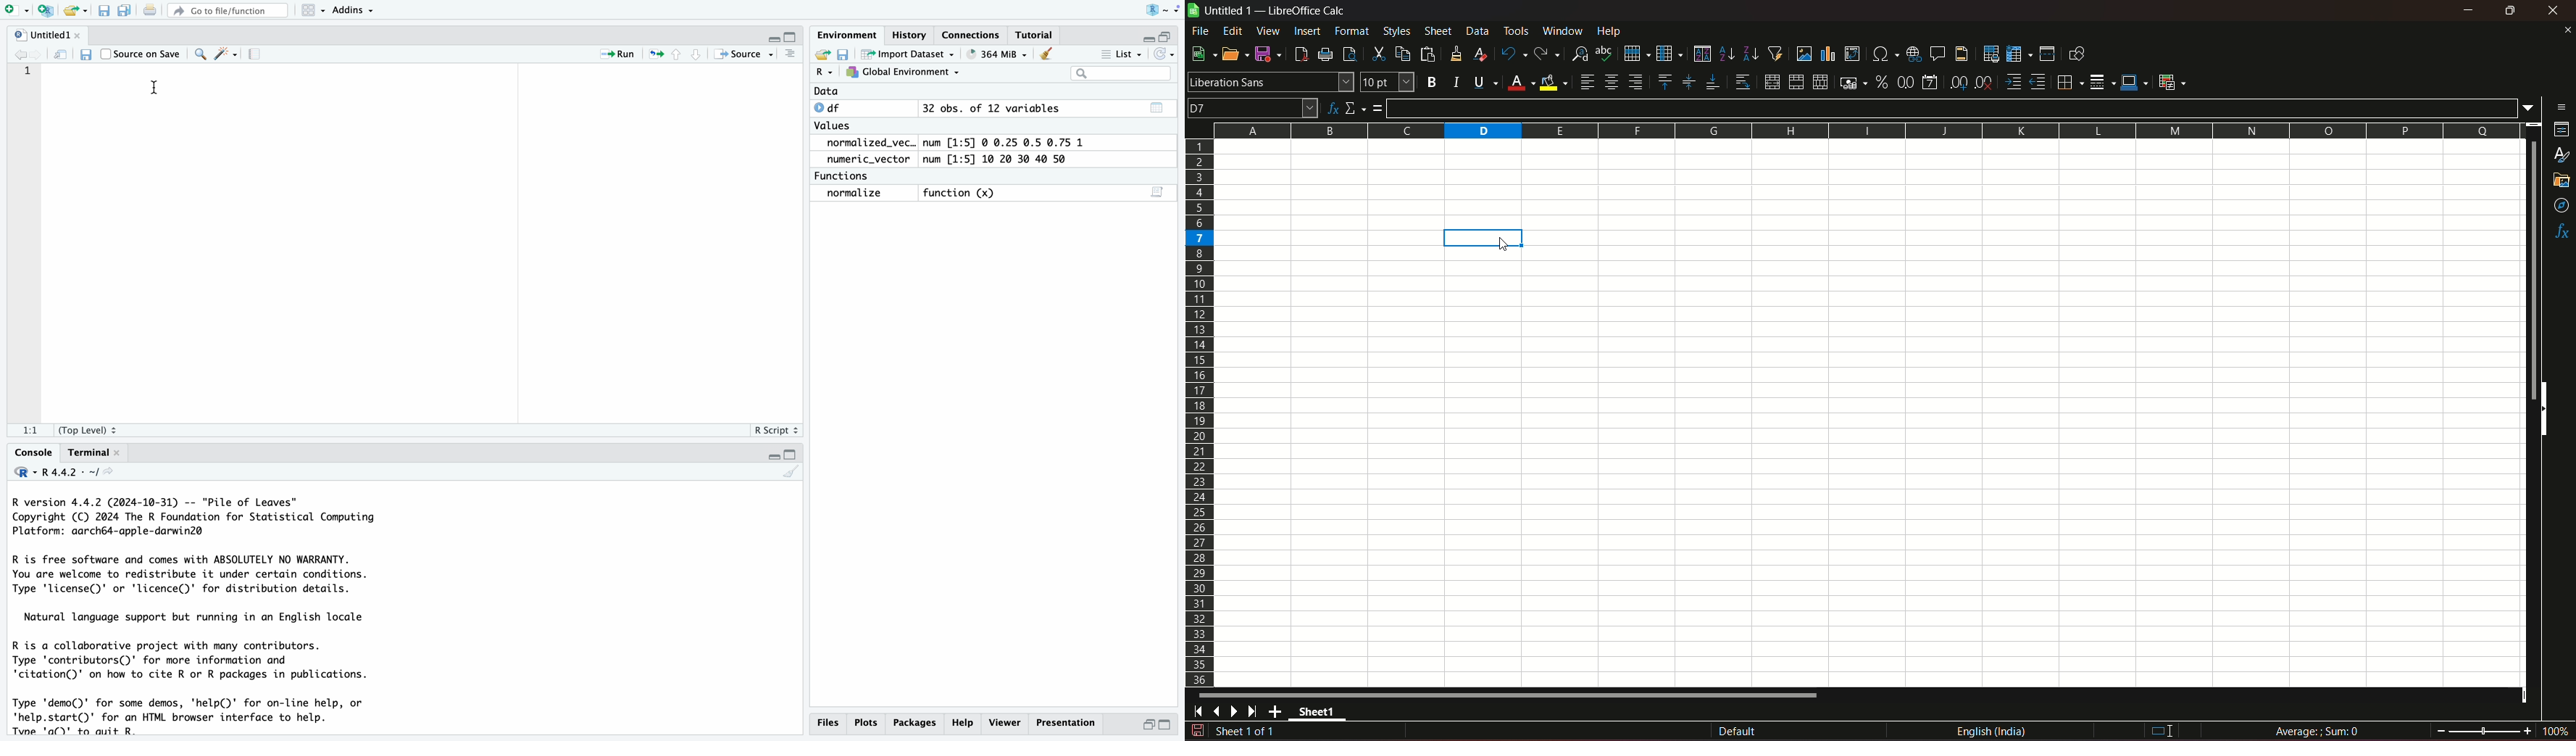 The image size is (2576, 756). I want to click on undo, so click(1512, 53).